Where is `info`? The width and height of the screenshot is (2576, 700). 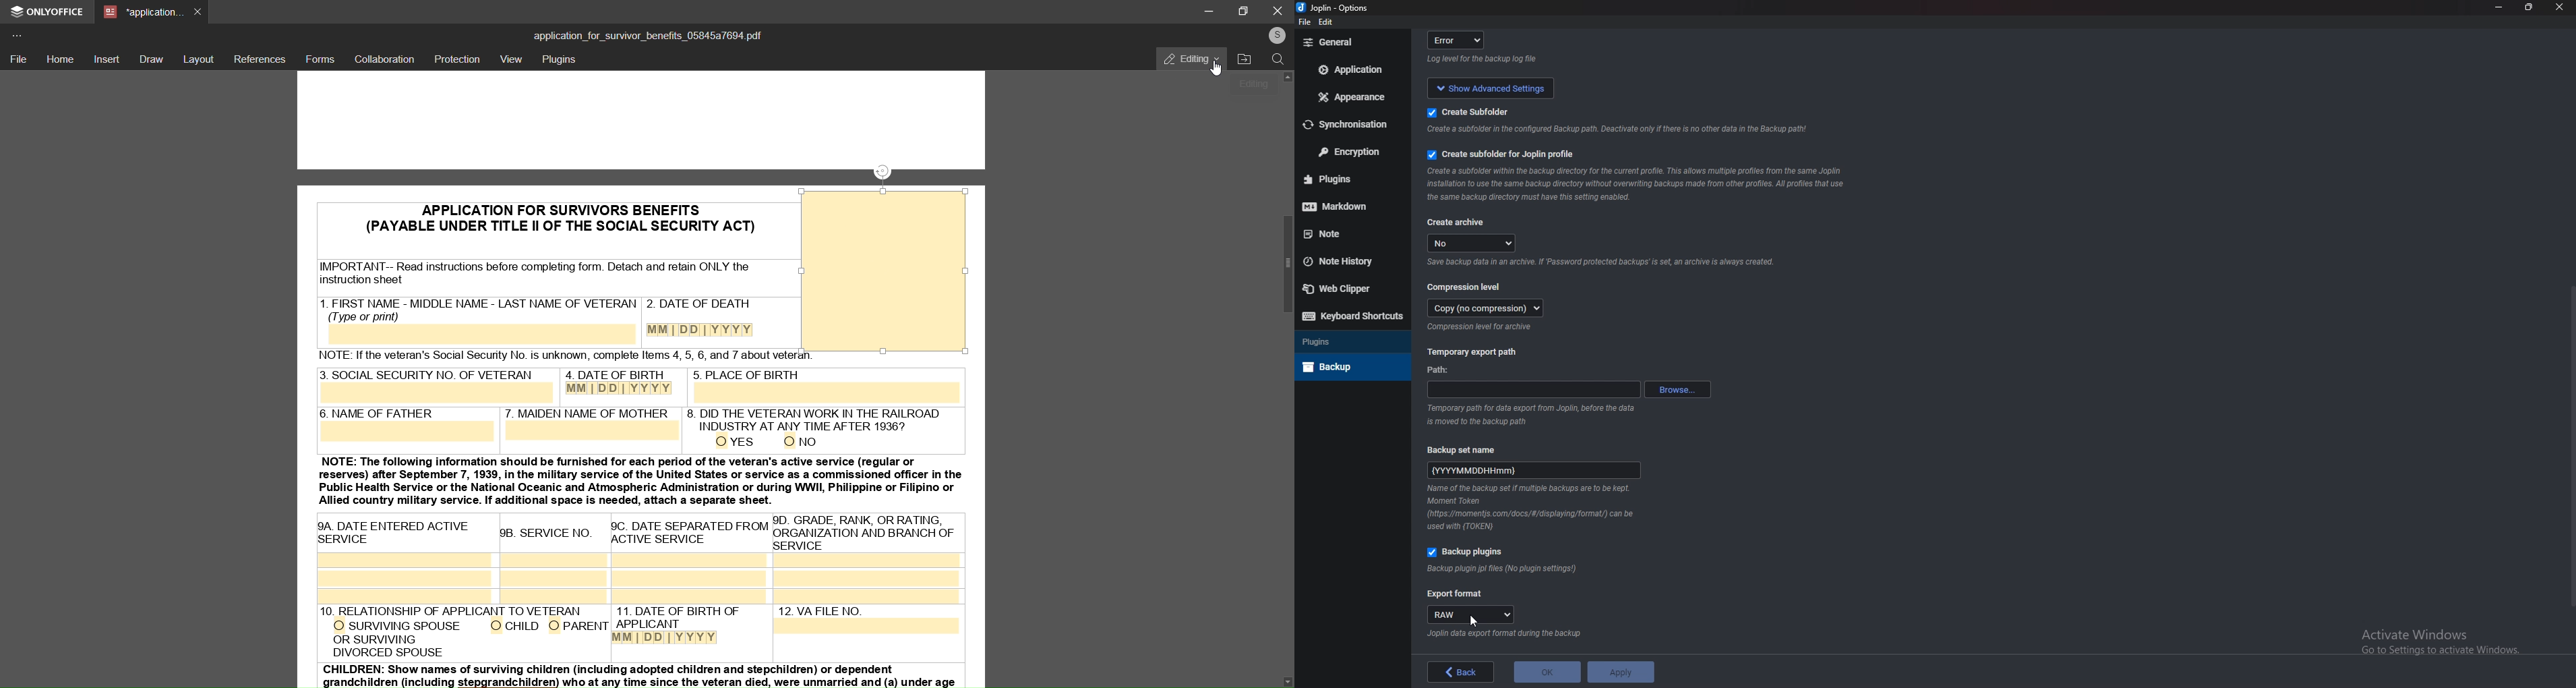 info is located at coordinates (1485, 59).